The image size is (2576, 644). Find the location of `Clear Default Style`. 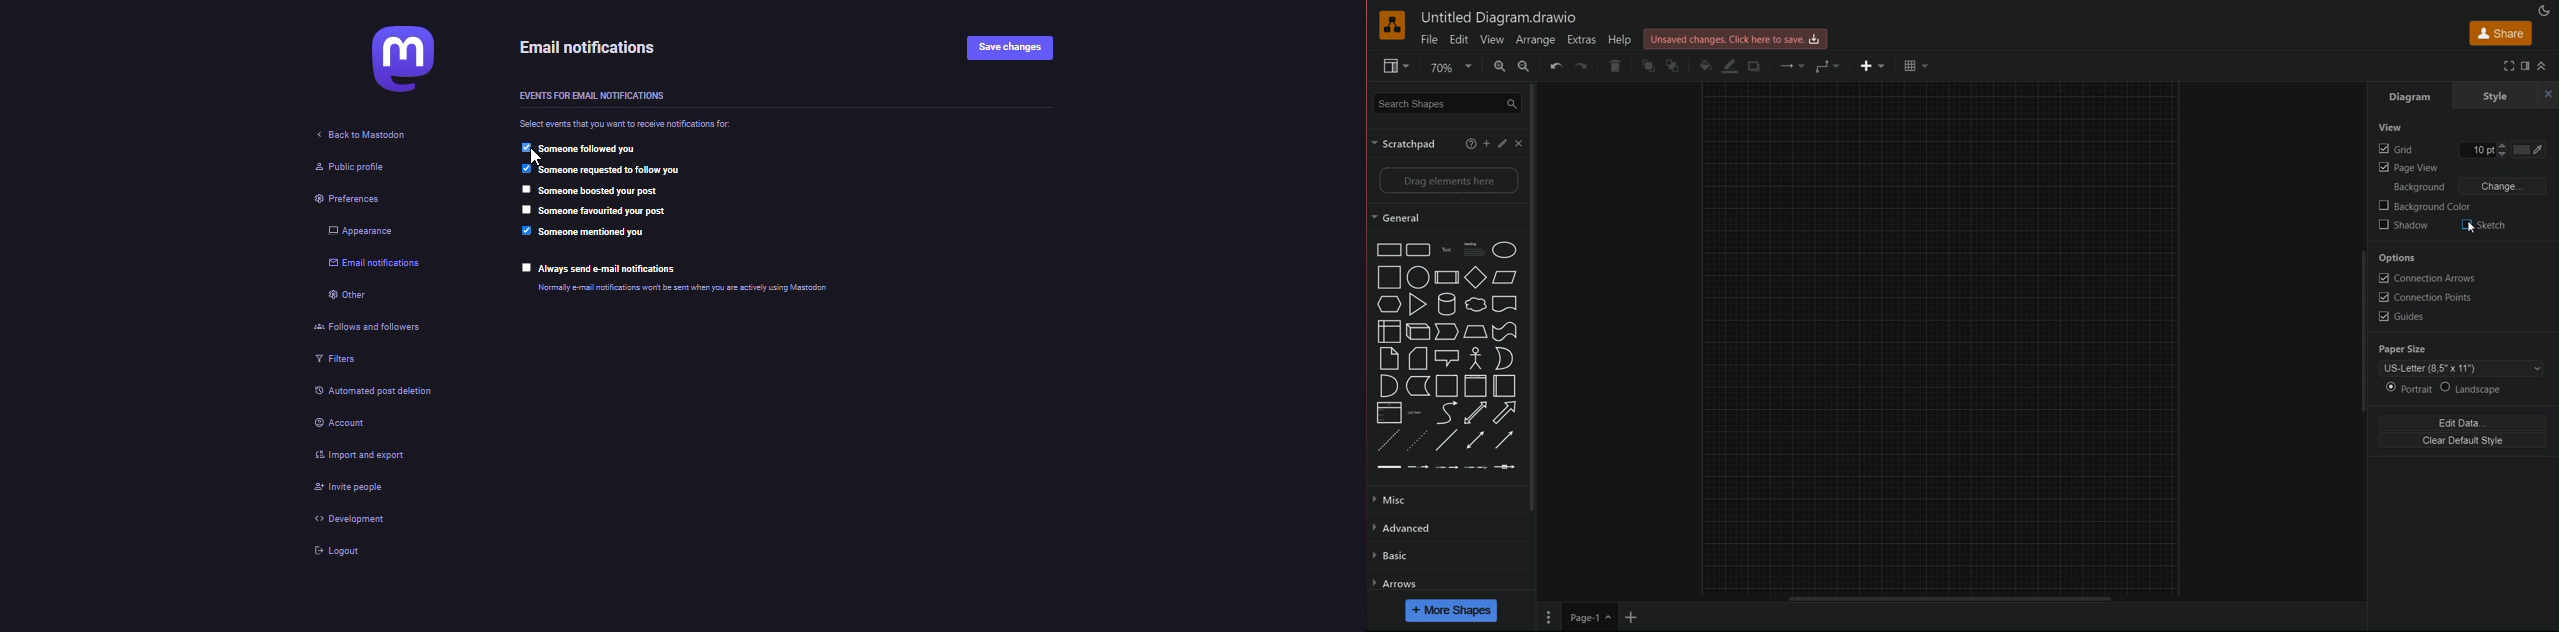

Clear Default Style is located at coordinates (2467, 444).